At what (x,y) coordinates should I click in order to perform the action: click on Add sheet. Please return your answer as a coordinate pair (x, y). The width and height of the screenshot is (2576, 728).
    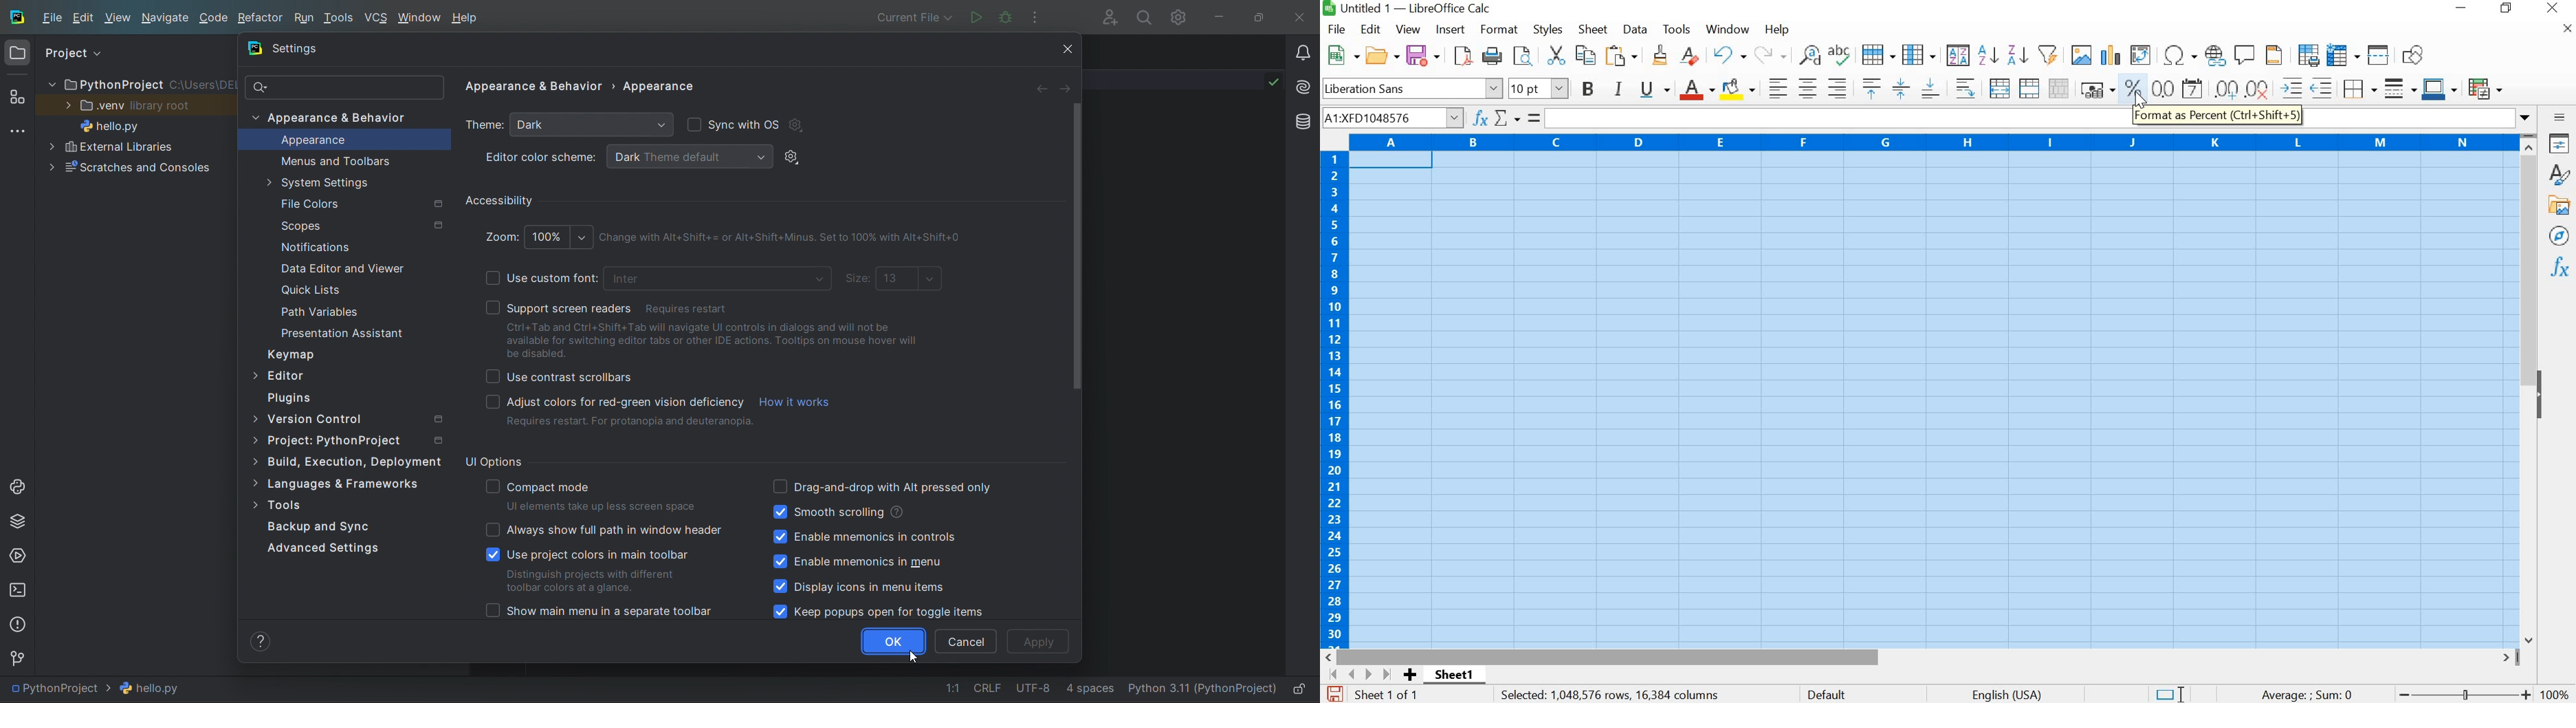
    Looking at the image, I should click on (1413, 674).